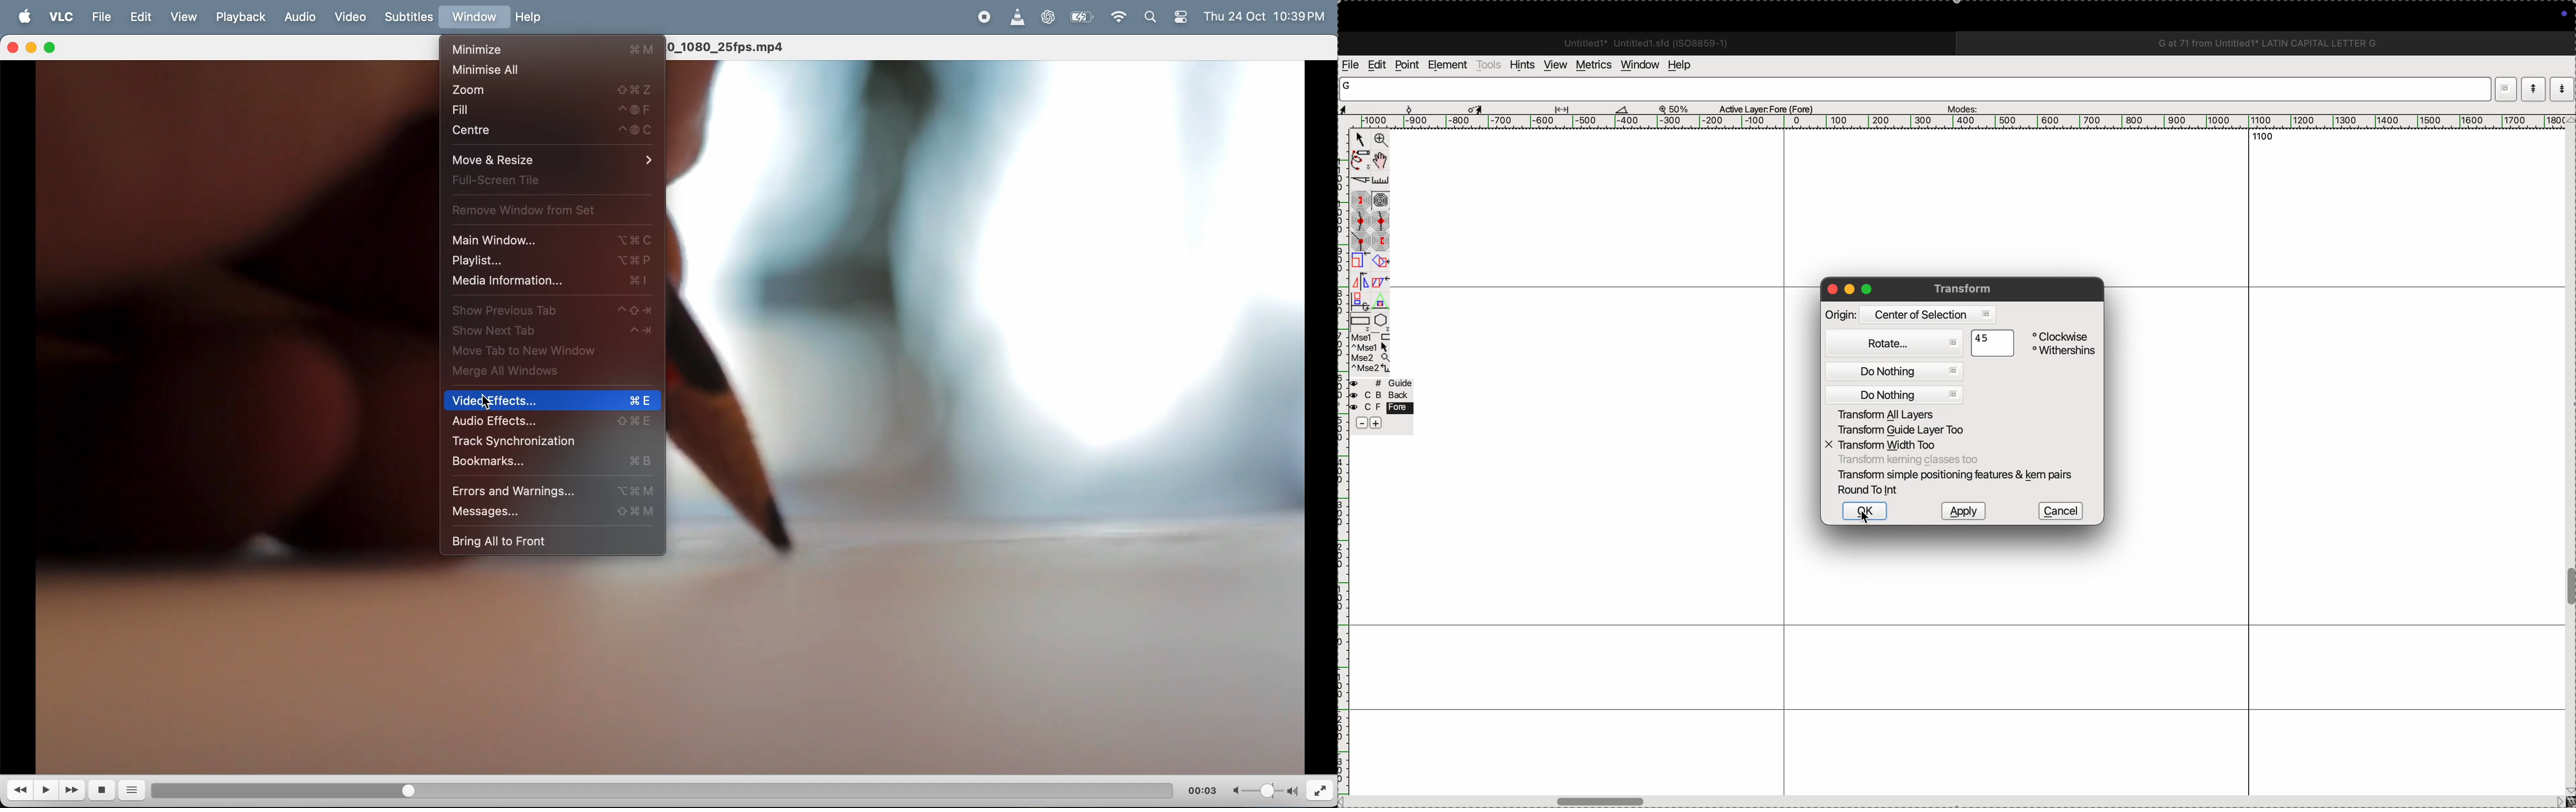 The width and height of the screenshot is (2576, 812). What do you see at coordinates (2065, 352) in the screenshot?
I see `Withershins` at bounding box center [2065, 352].